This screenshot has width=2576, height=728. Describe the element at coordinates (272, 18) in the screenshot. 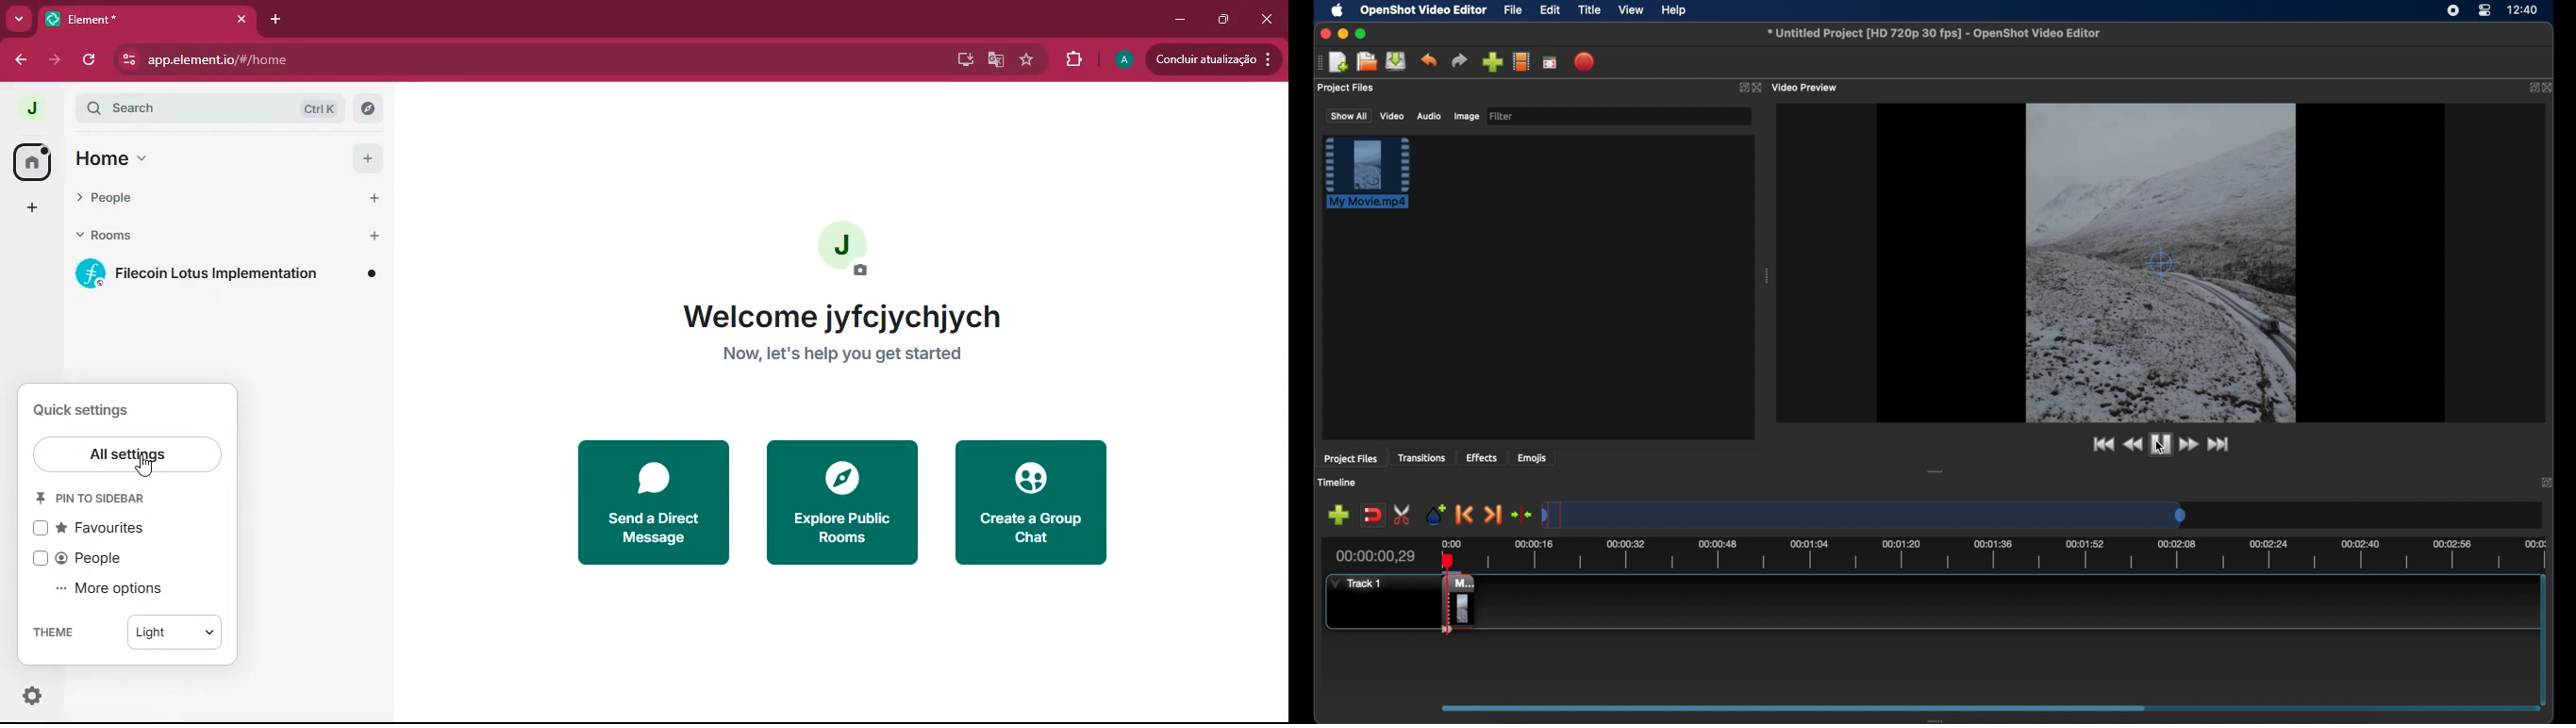

I see `add tab` at that location.